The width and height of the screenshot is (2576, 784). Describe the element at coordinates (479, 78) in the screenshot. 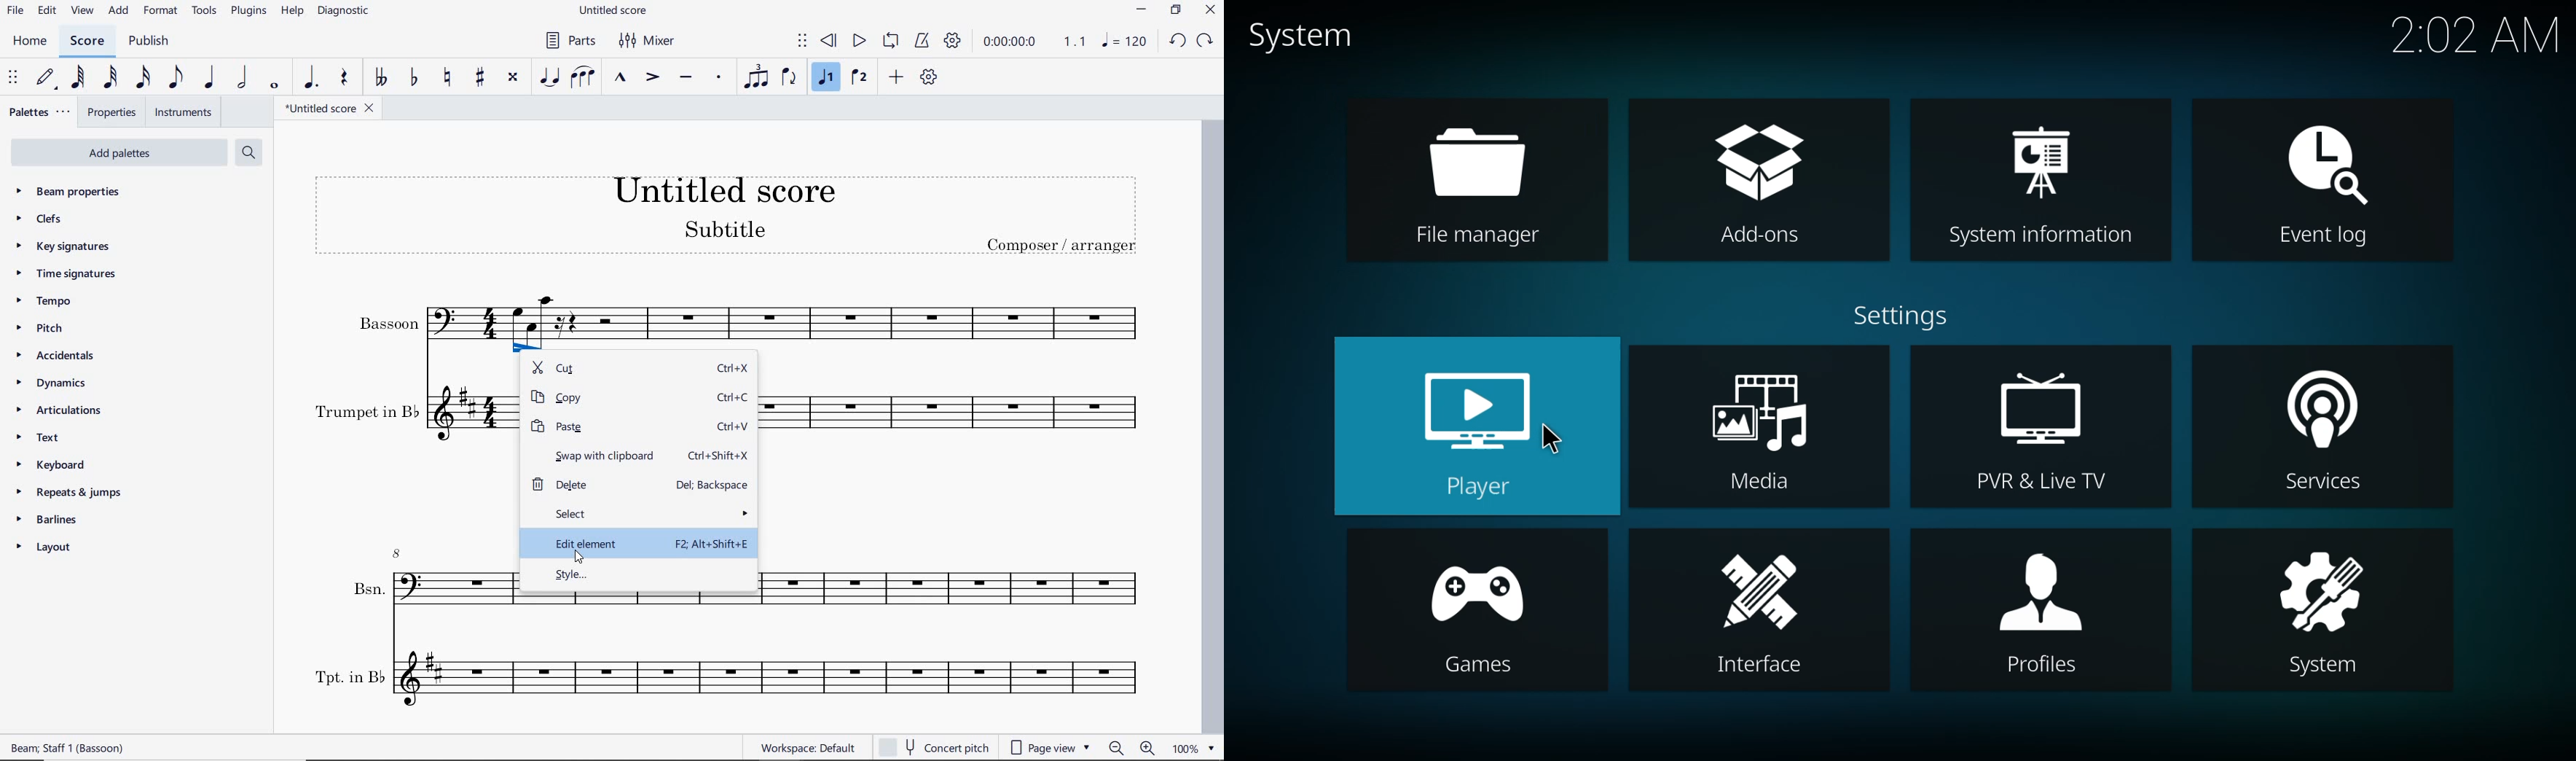

I see `toggle sharp` at that location.